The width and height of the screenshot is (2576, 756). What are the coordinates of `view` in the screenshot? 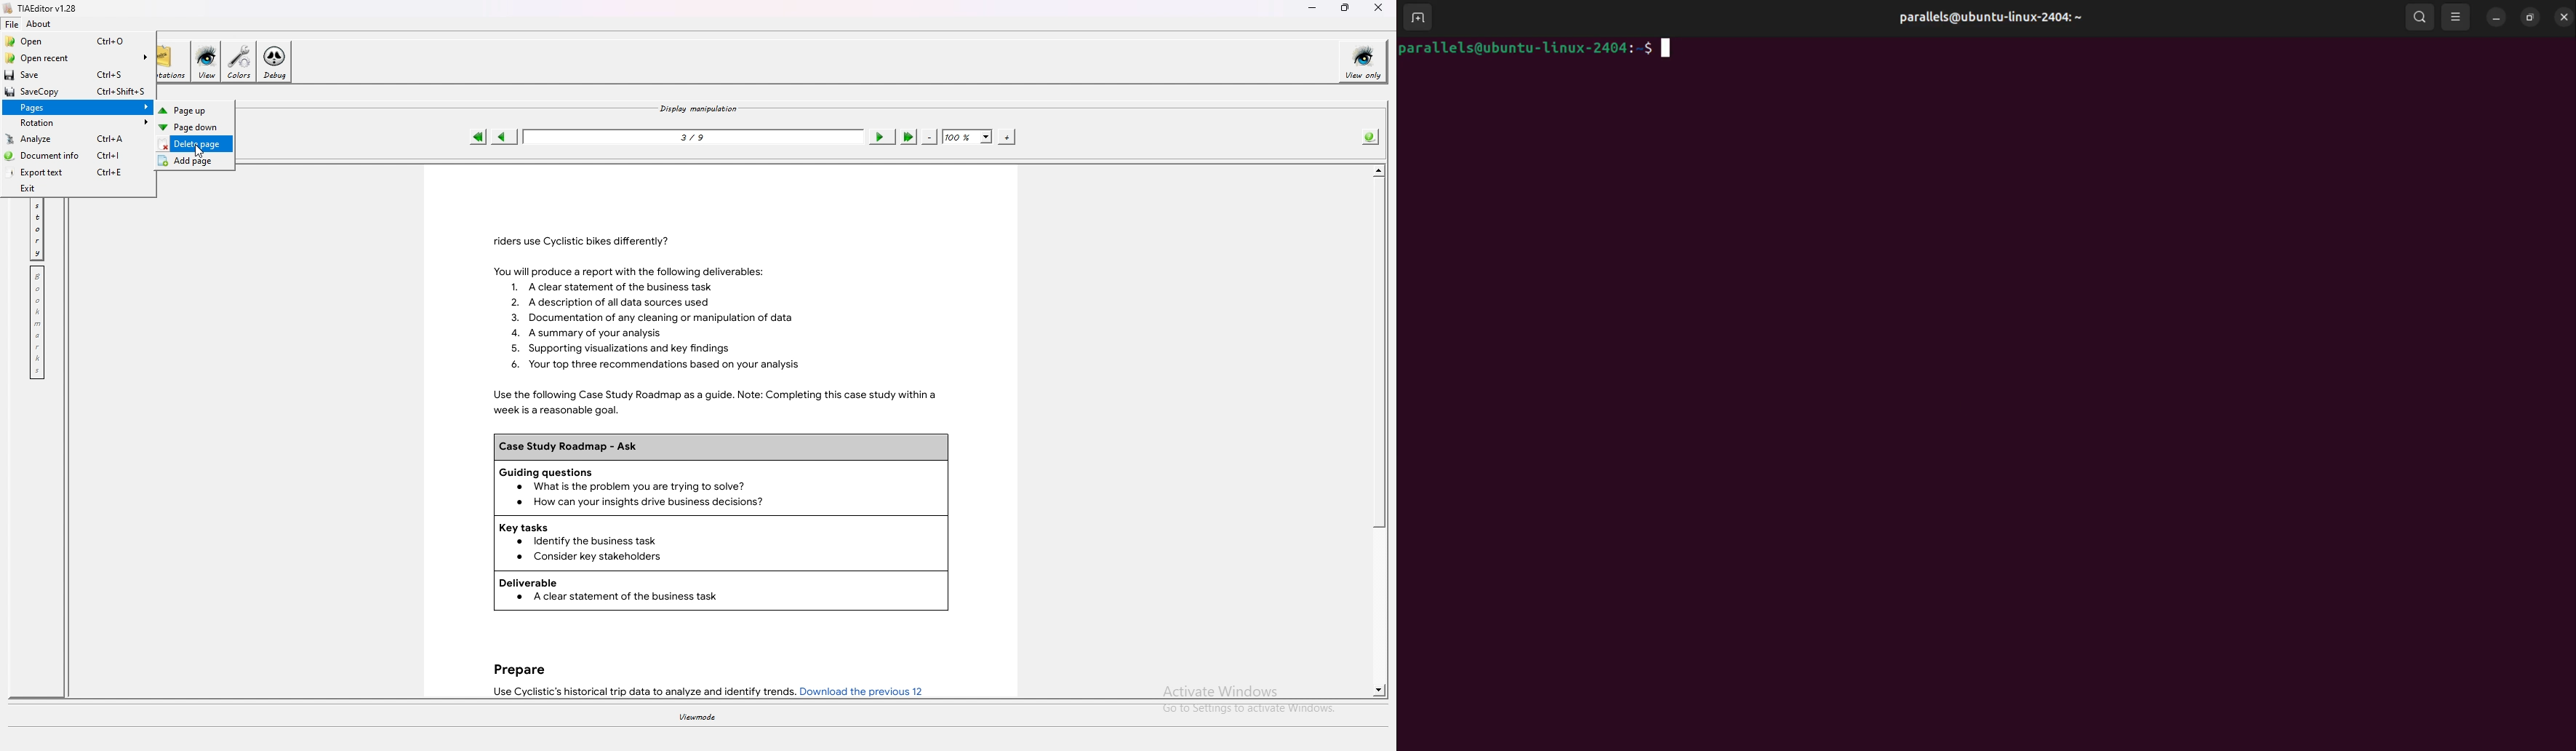 It's located at (206, 62).